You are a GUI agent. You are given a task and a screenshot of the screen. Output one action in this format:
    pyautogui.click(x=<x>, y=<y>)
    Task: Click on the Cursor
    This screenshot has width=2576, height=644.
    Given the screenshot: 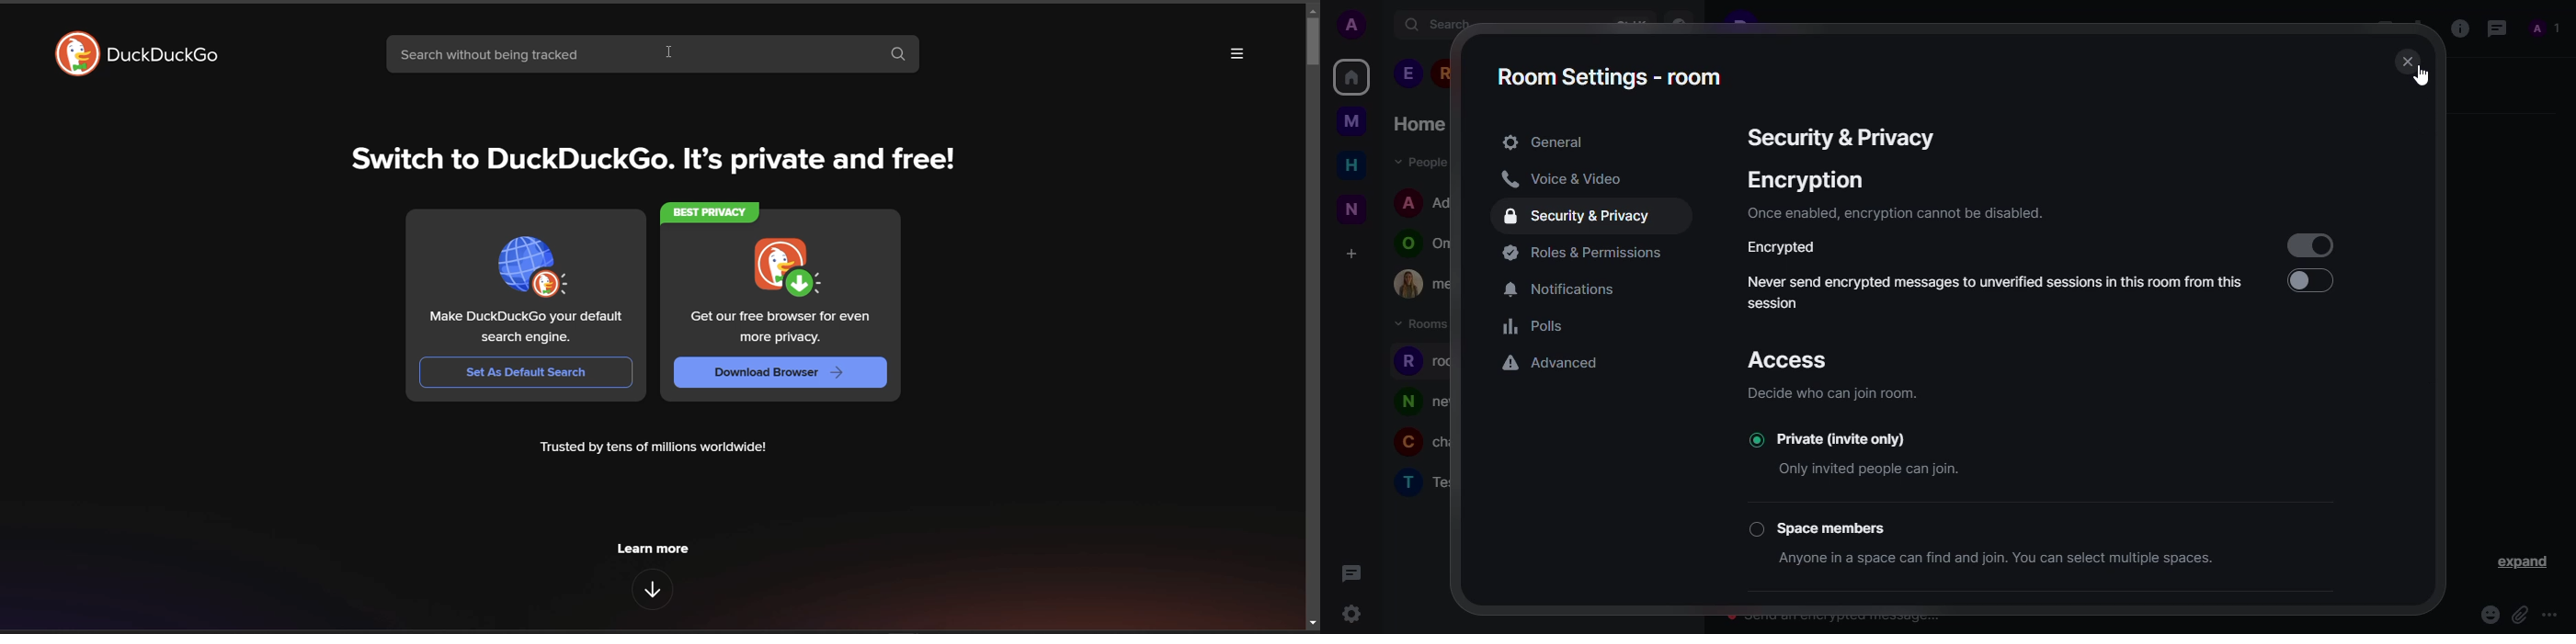 What is the action you would take?
    pyautogui.click(x=2422, y=74)
    